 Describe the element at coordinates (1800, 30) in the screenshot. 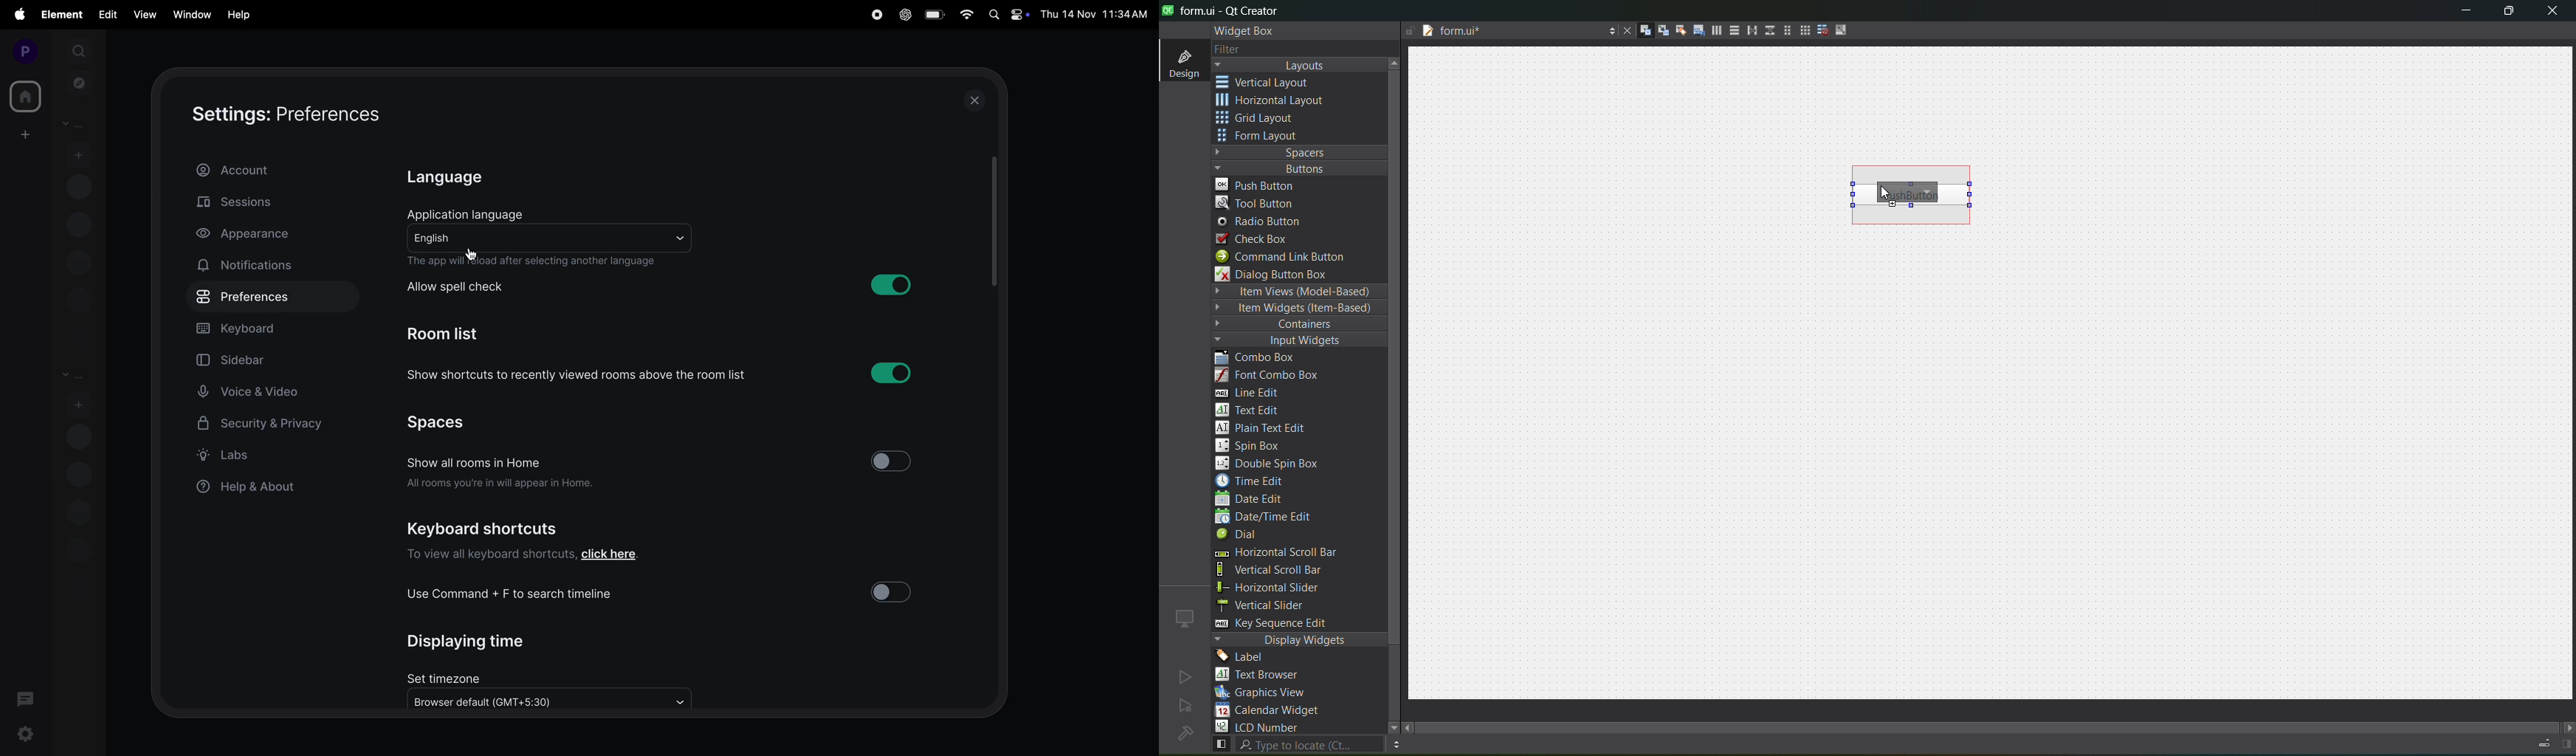

I see `layout in a grid` at that location.